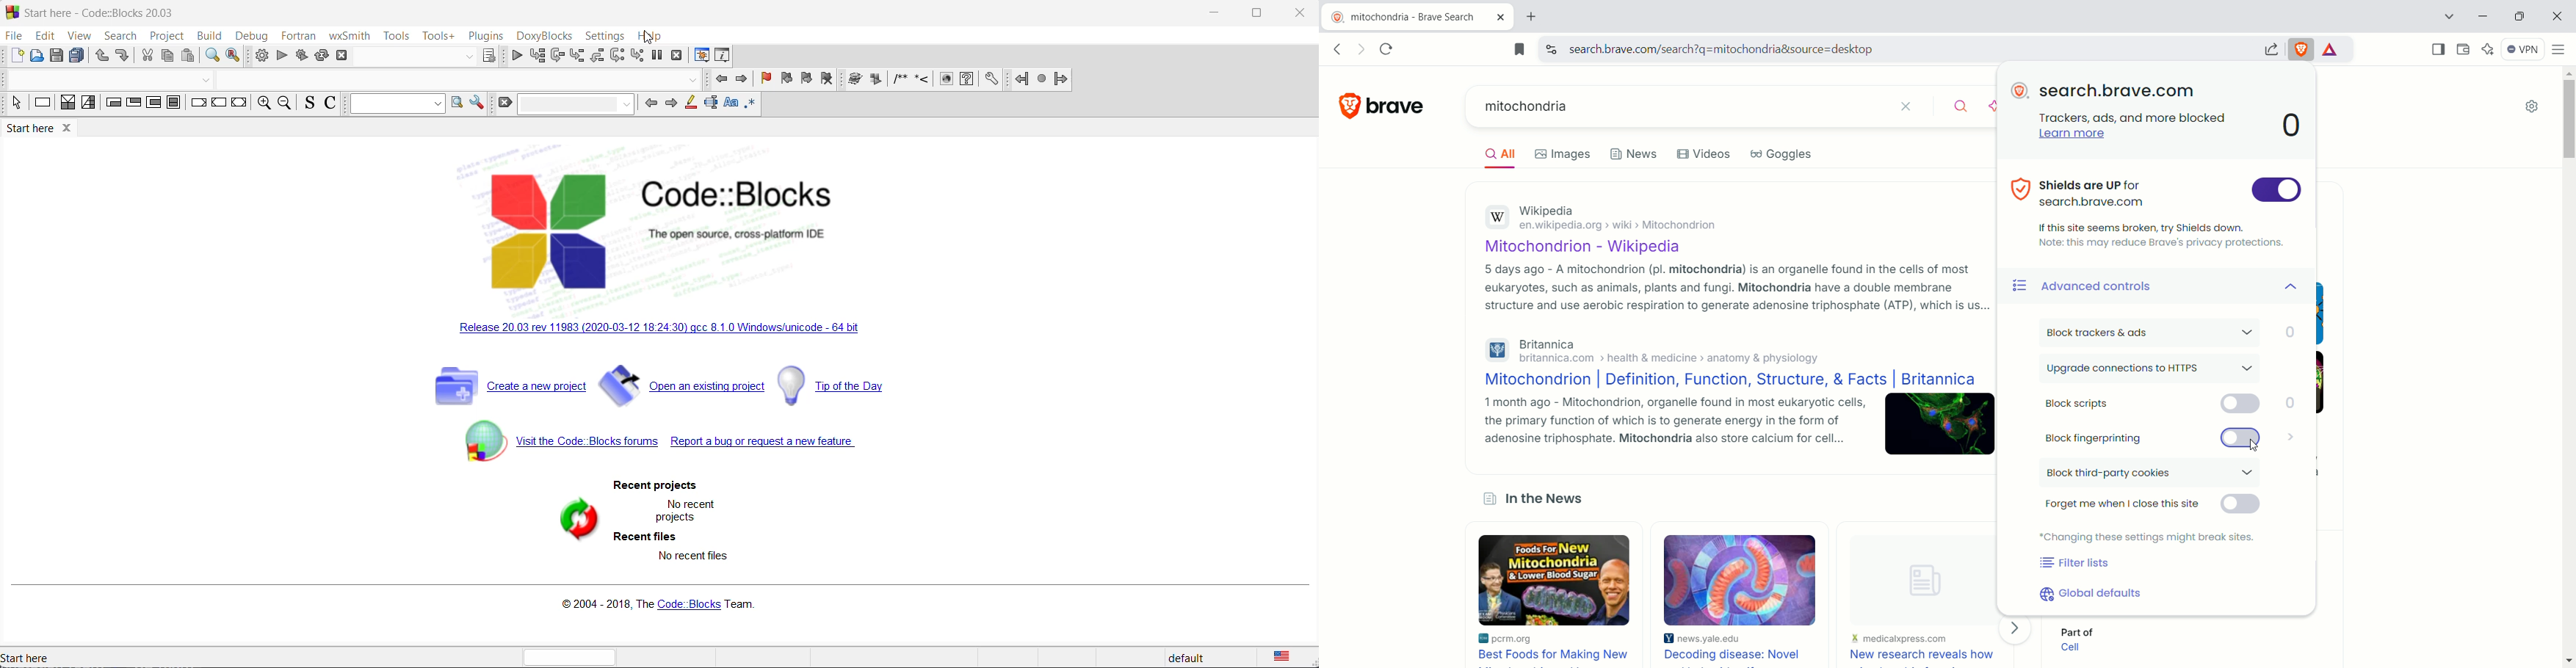 The image size is (2576, 672). I want to click on cut, so click(145, 57).